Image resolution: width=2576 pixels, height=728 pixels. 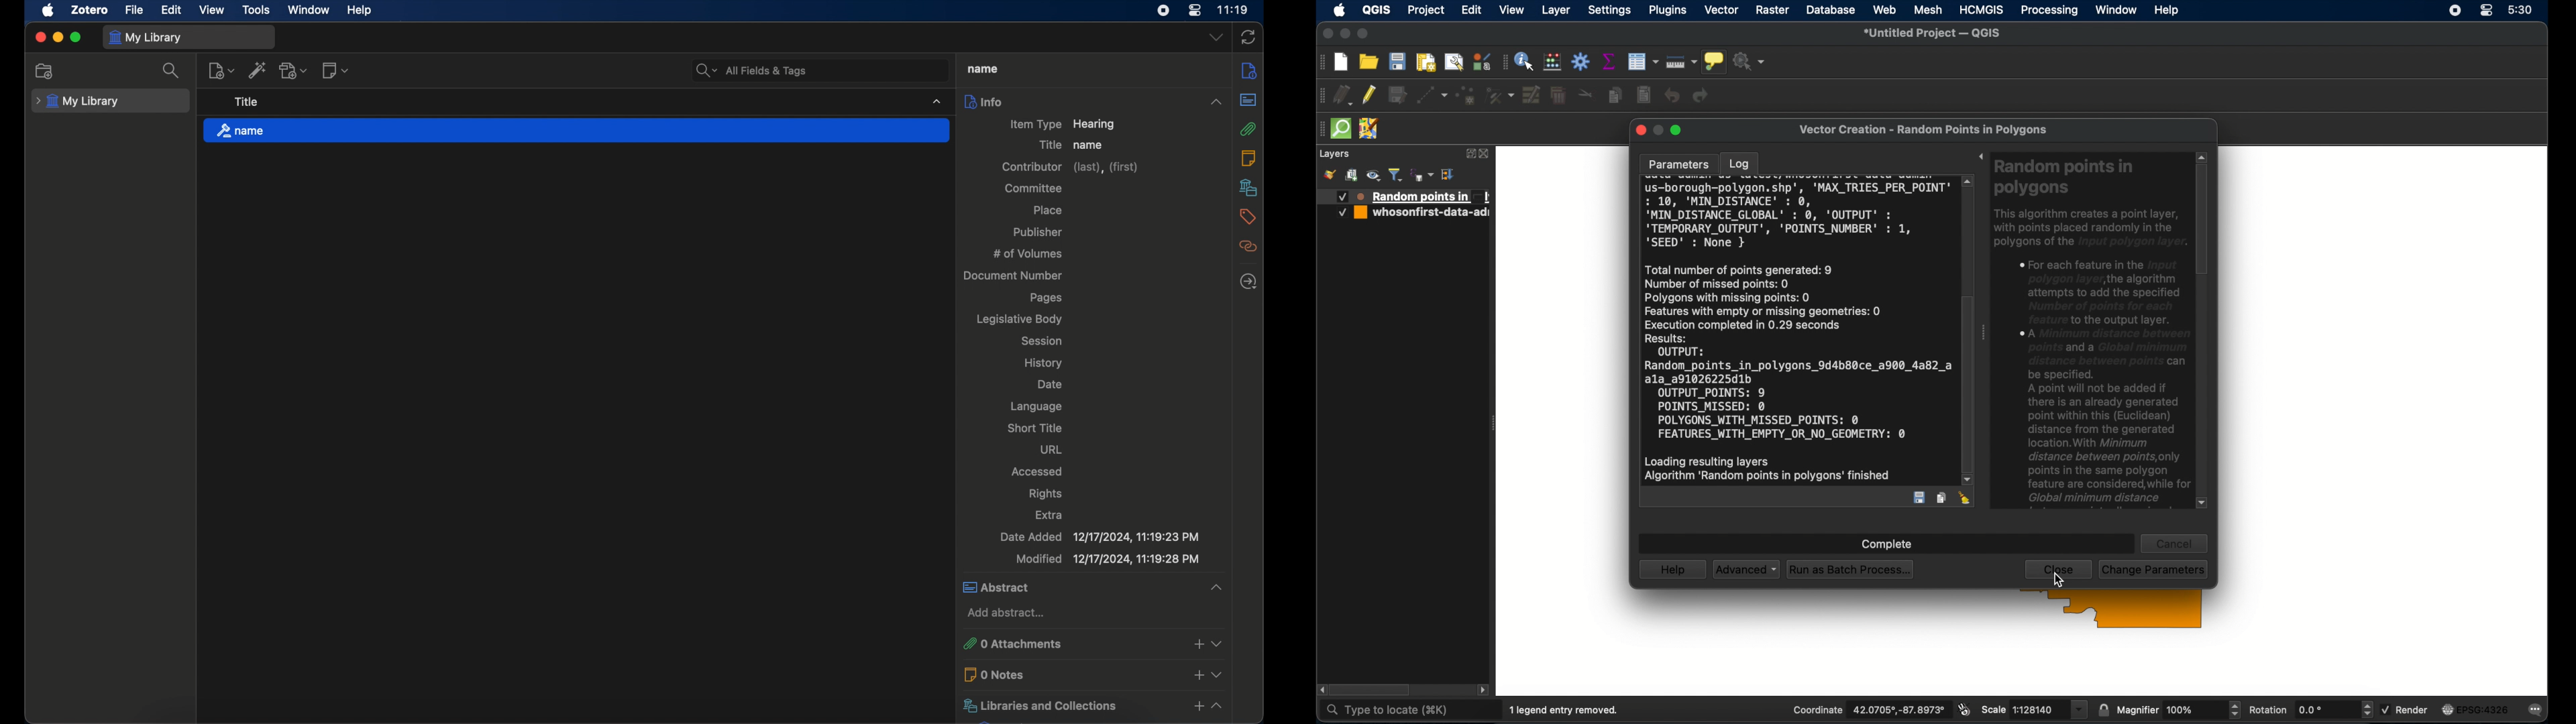 What do you see at coordinates (1364, 34) in the screenshot?
I see `maximize` at bounding box center [1364, 34].